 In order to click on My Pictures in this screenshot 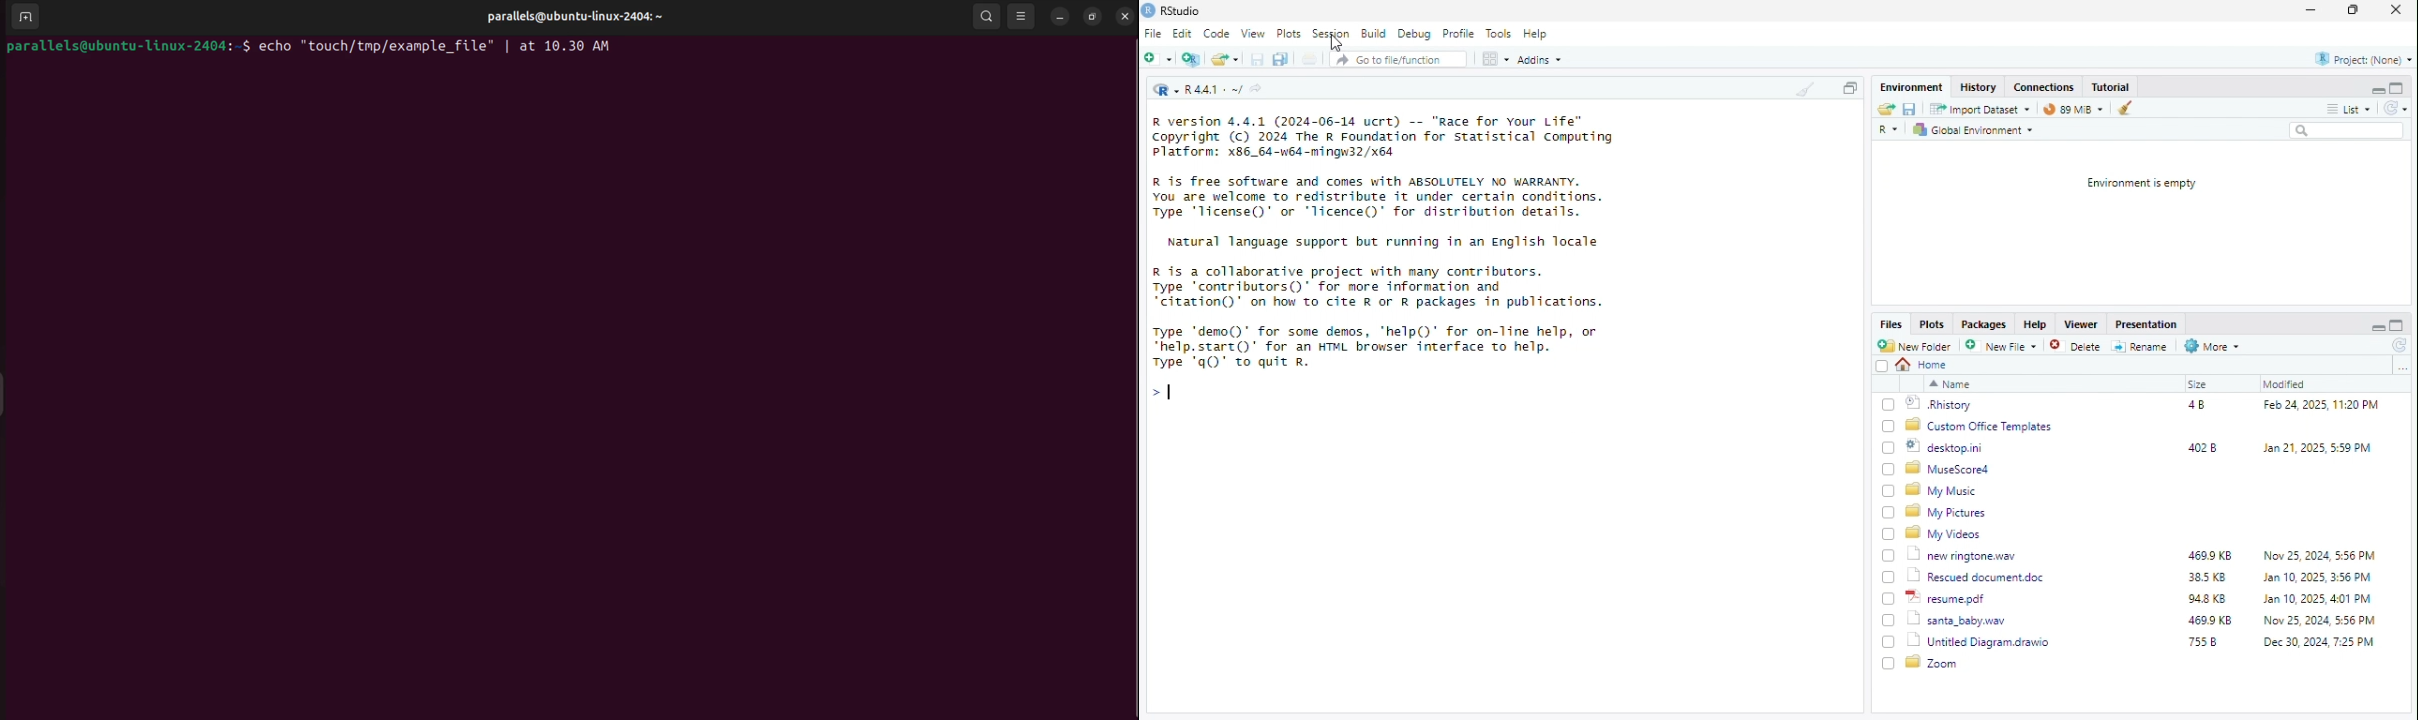, I will do `click(1949, 512)`.